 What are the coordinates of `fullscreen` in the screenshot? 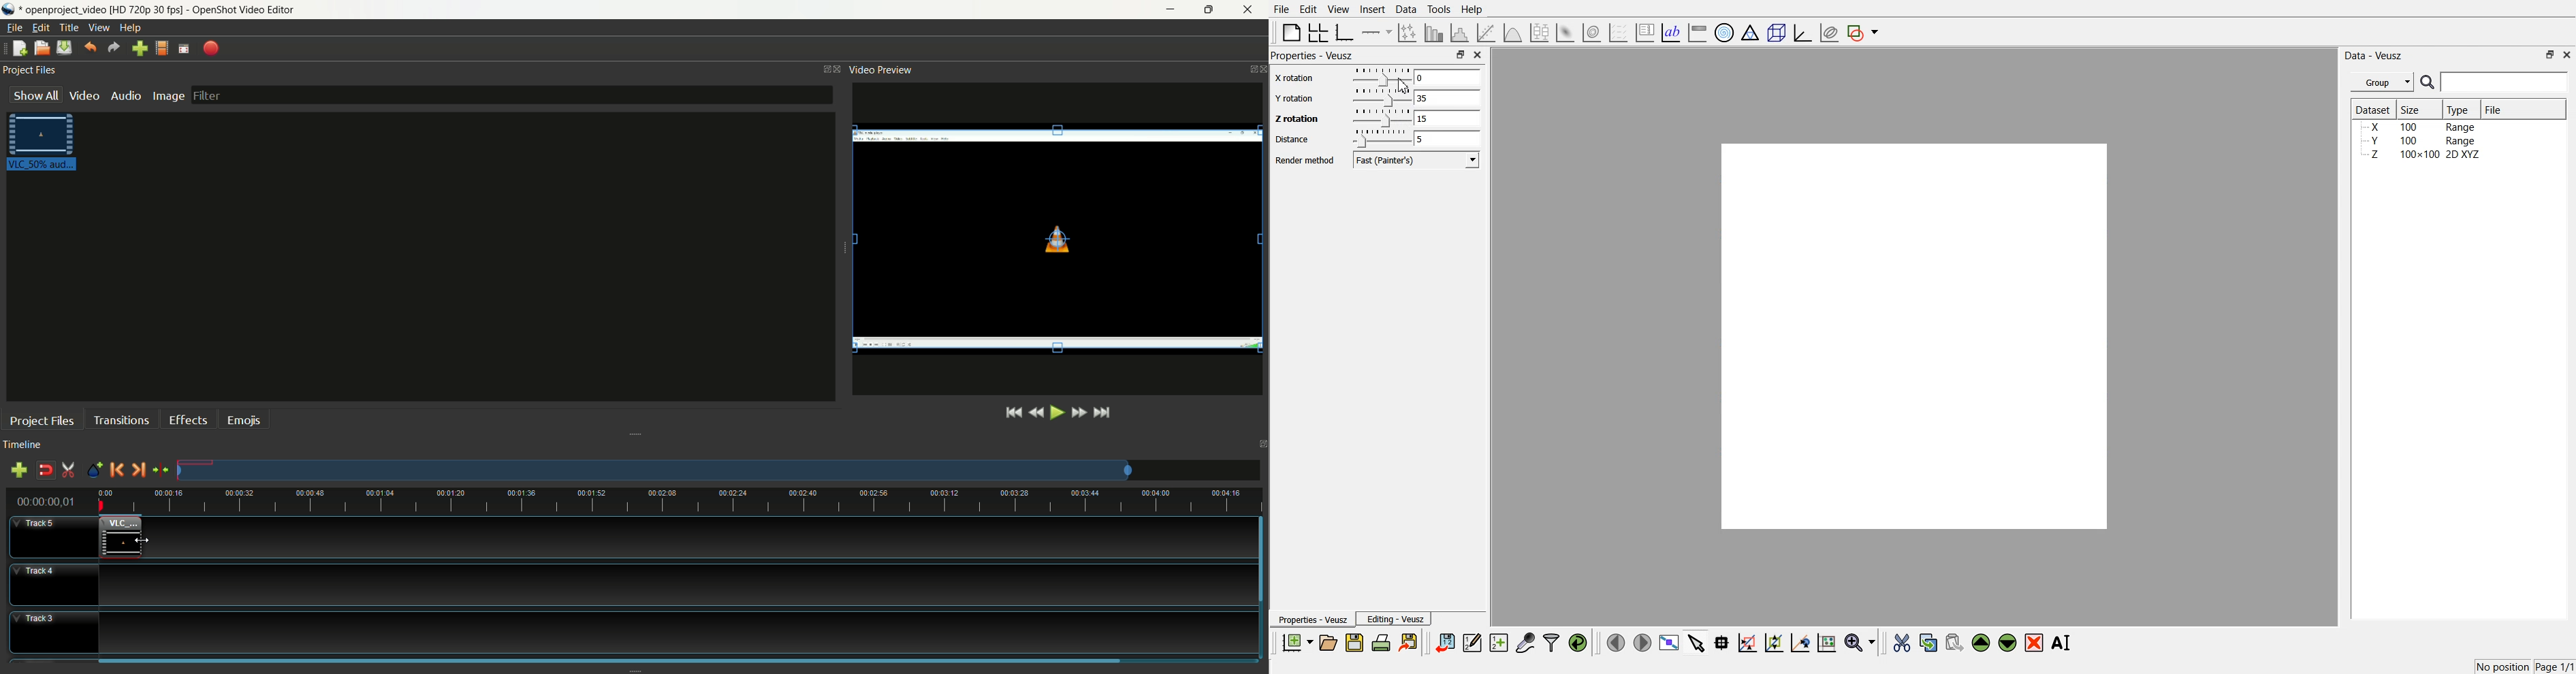 It's located at (184, 49).